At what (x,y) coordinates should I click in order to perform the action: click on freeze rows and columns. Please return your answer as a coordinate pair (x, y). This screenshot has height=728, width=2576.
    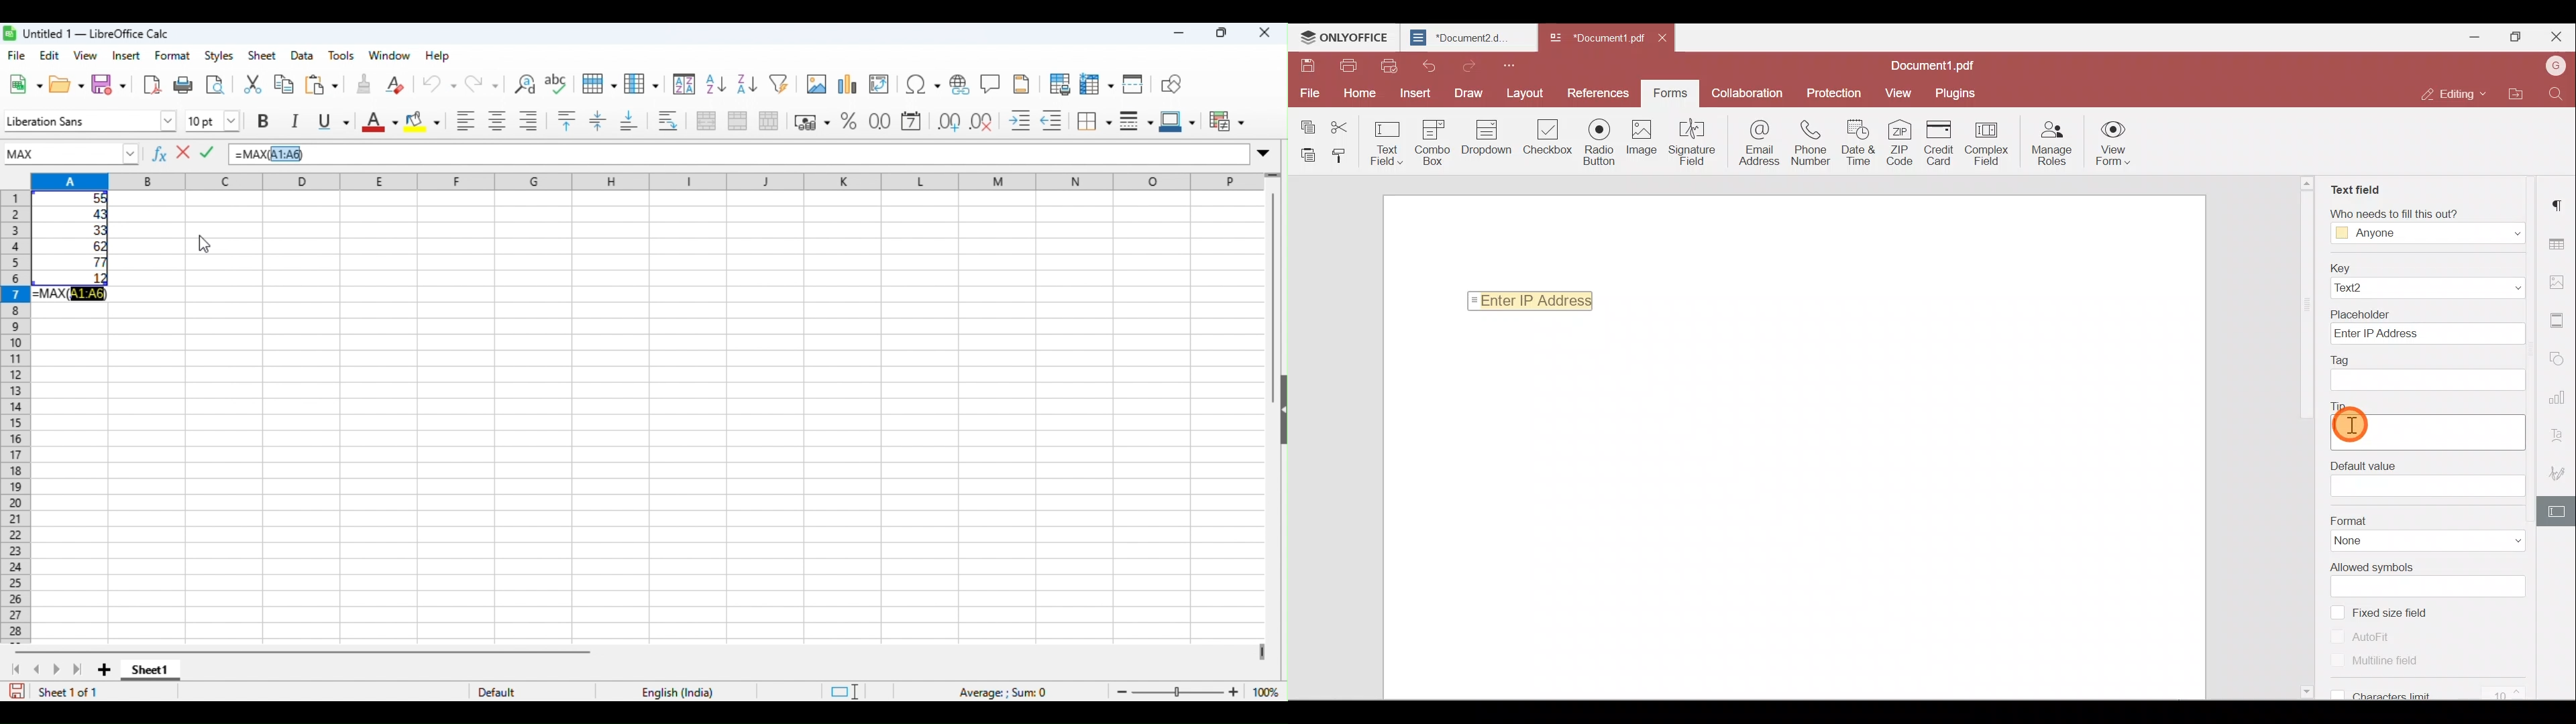
    Looking at the image, I should click on (1097, 83).